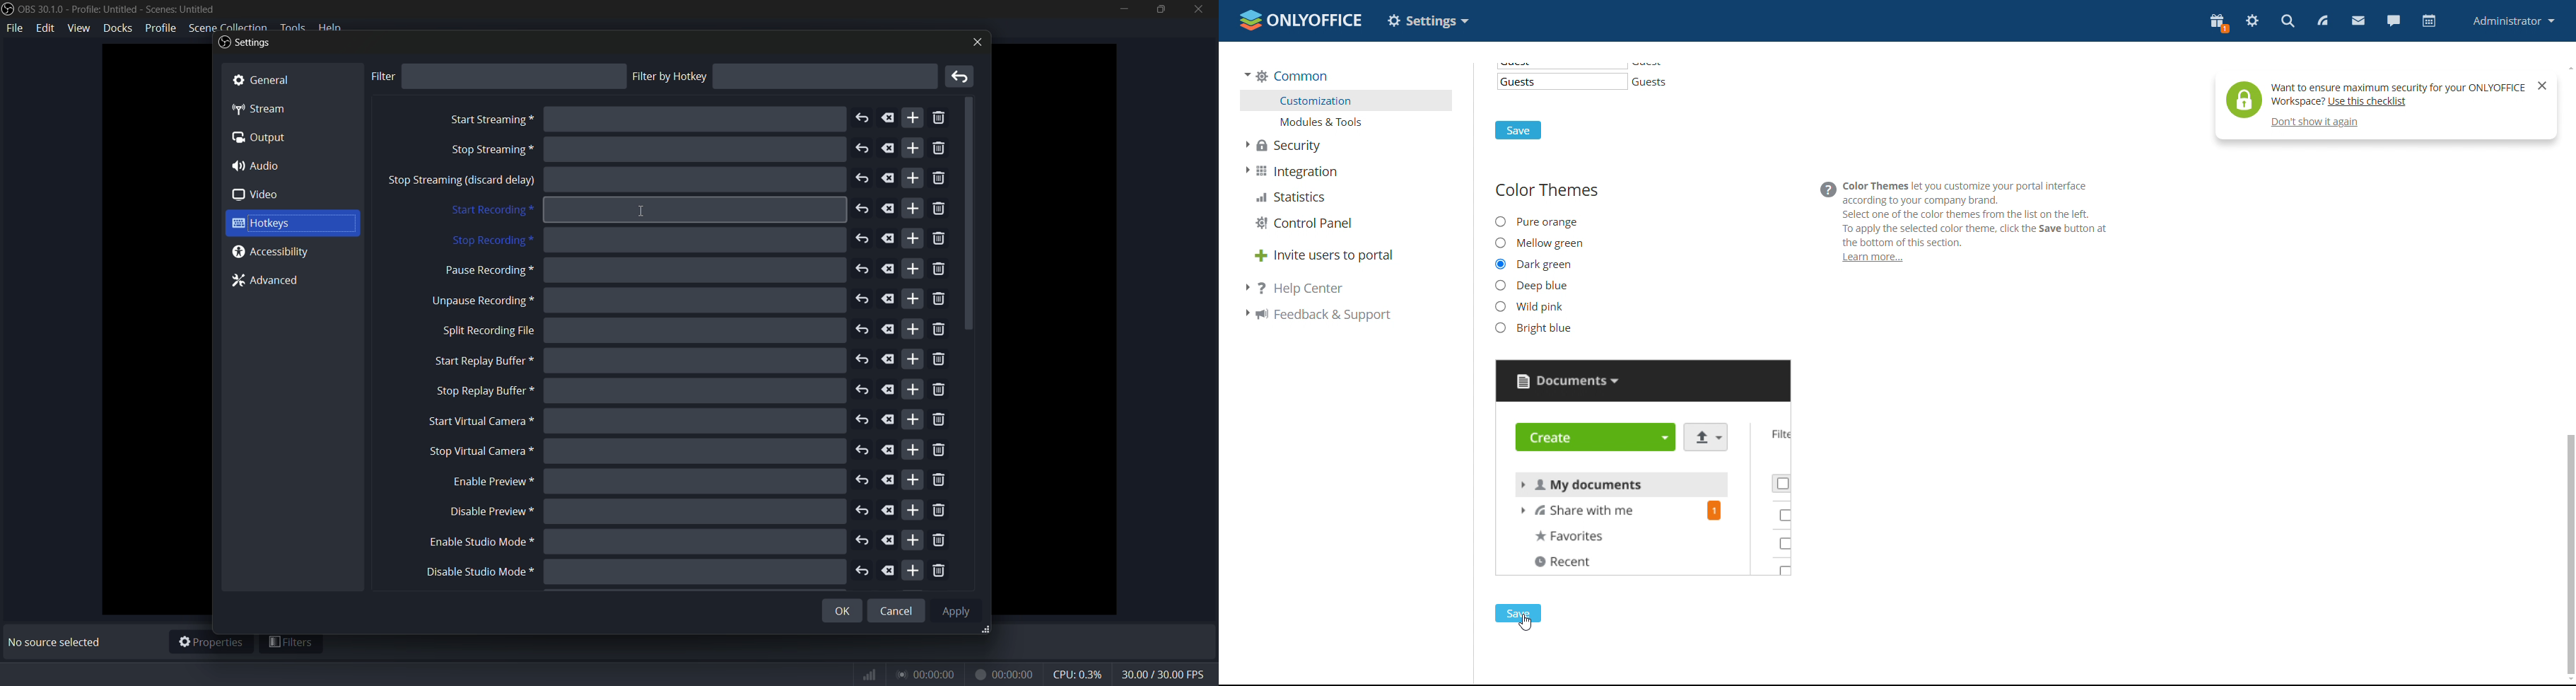 The width and height of the screenshot is (2576, 700). Describe the element at coordinates (490, 151) in the screenshot. I see `stop screaming` at that location.